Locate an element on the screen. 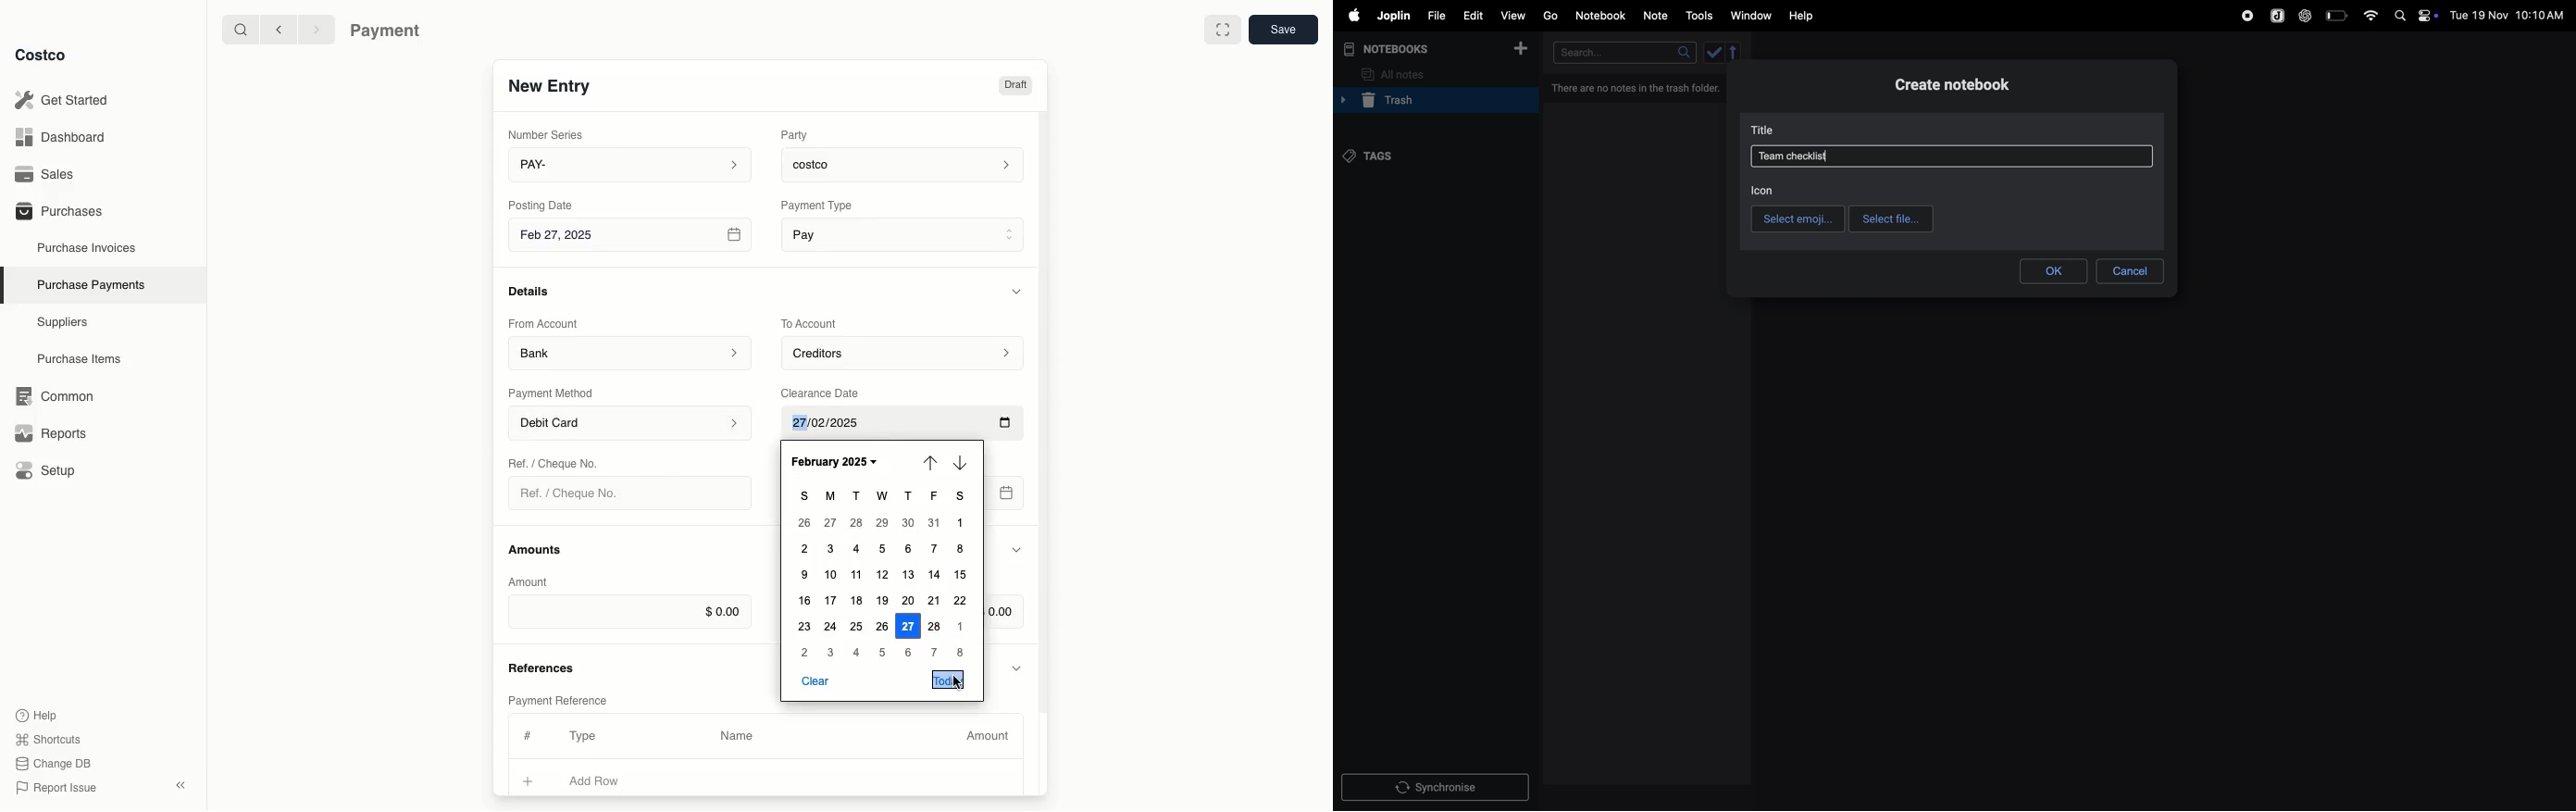 The height and width of the screenshot is (812, 2576). Amounts is located at coordinates (537, 549).